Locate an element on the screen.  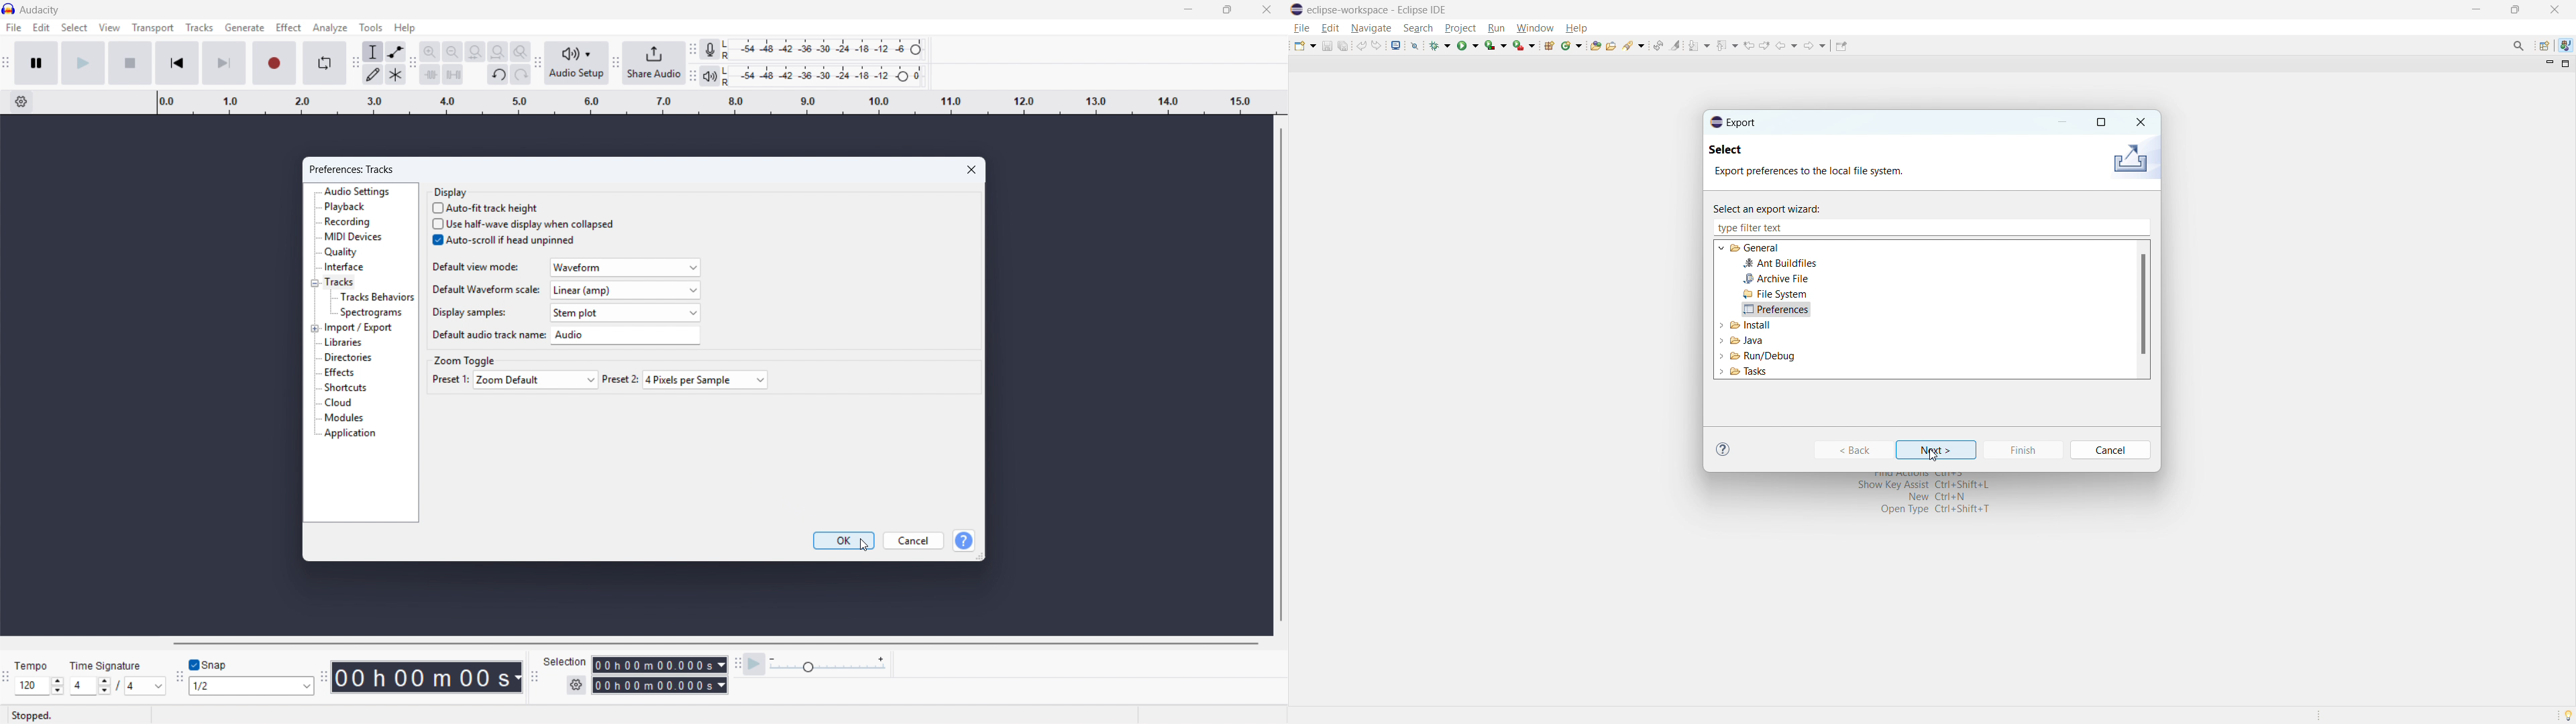
toggle snap is located at coordinates (207, 666).